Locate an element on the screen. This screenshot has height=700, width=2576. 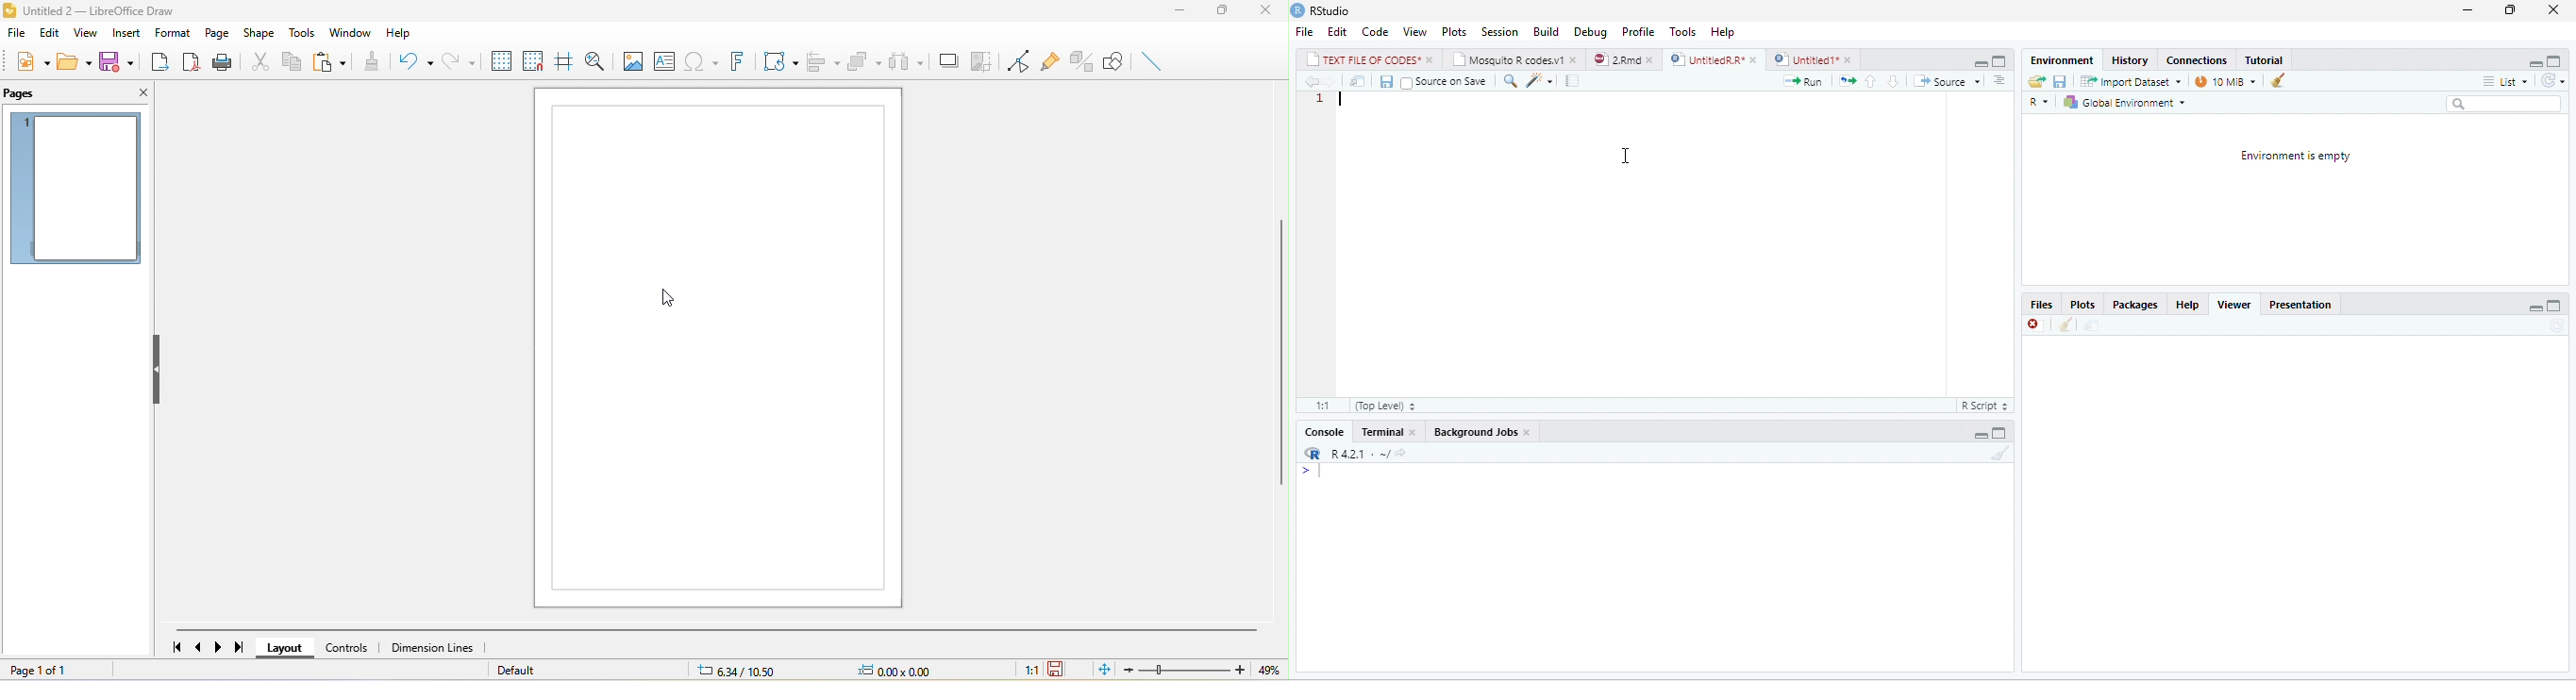
close is located at coordinates (1753, 58).